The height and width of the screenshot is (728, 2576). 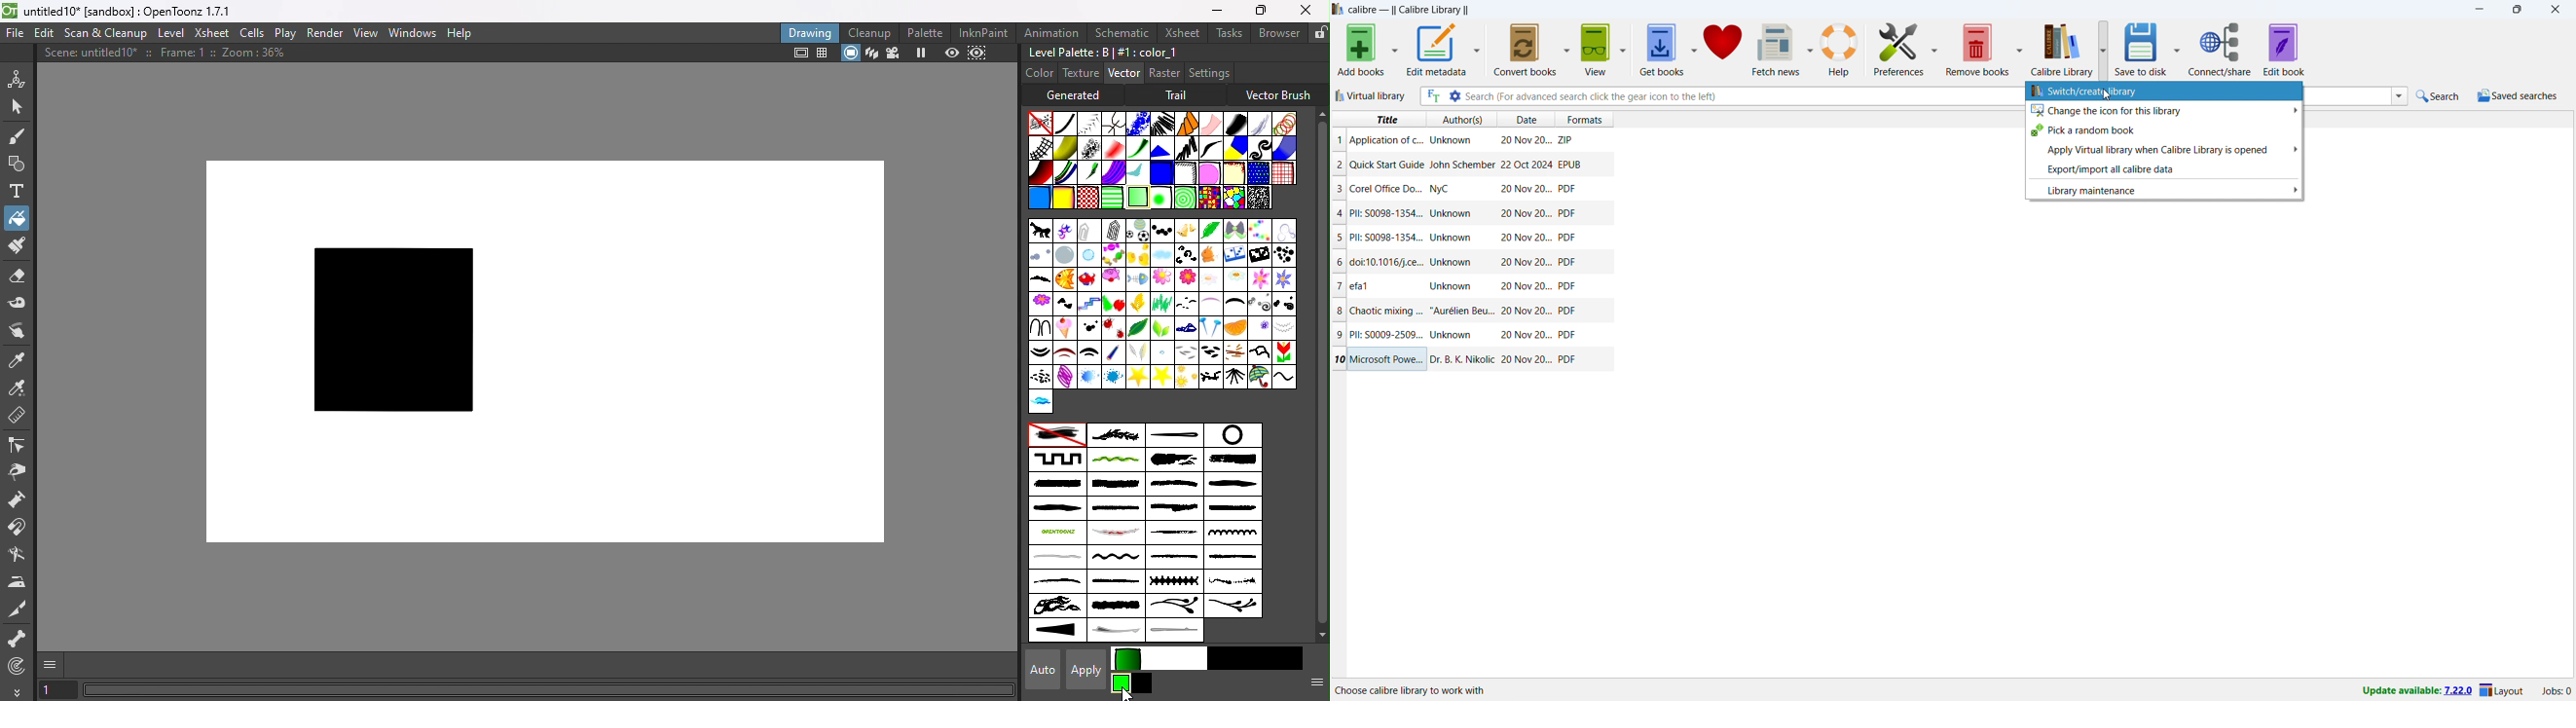 I want to click on minimize, so click(x=2478, y=10).